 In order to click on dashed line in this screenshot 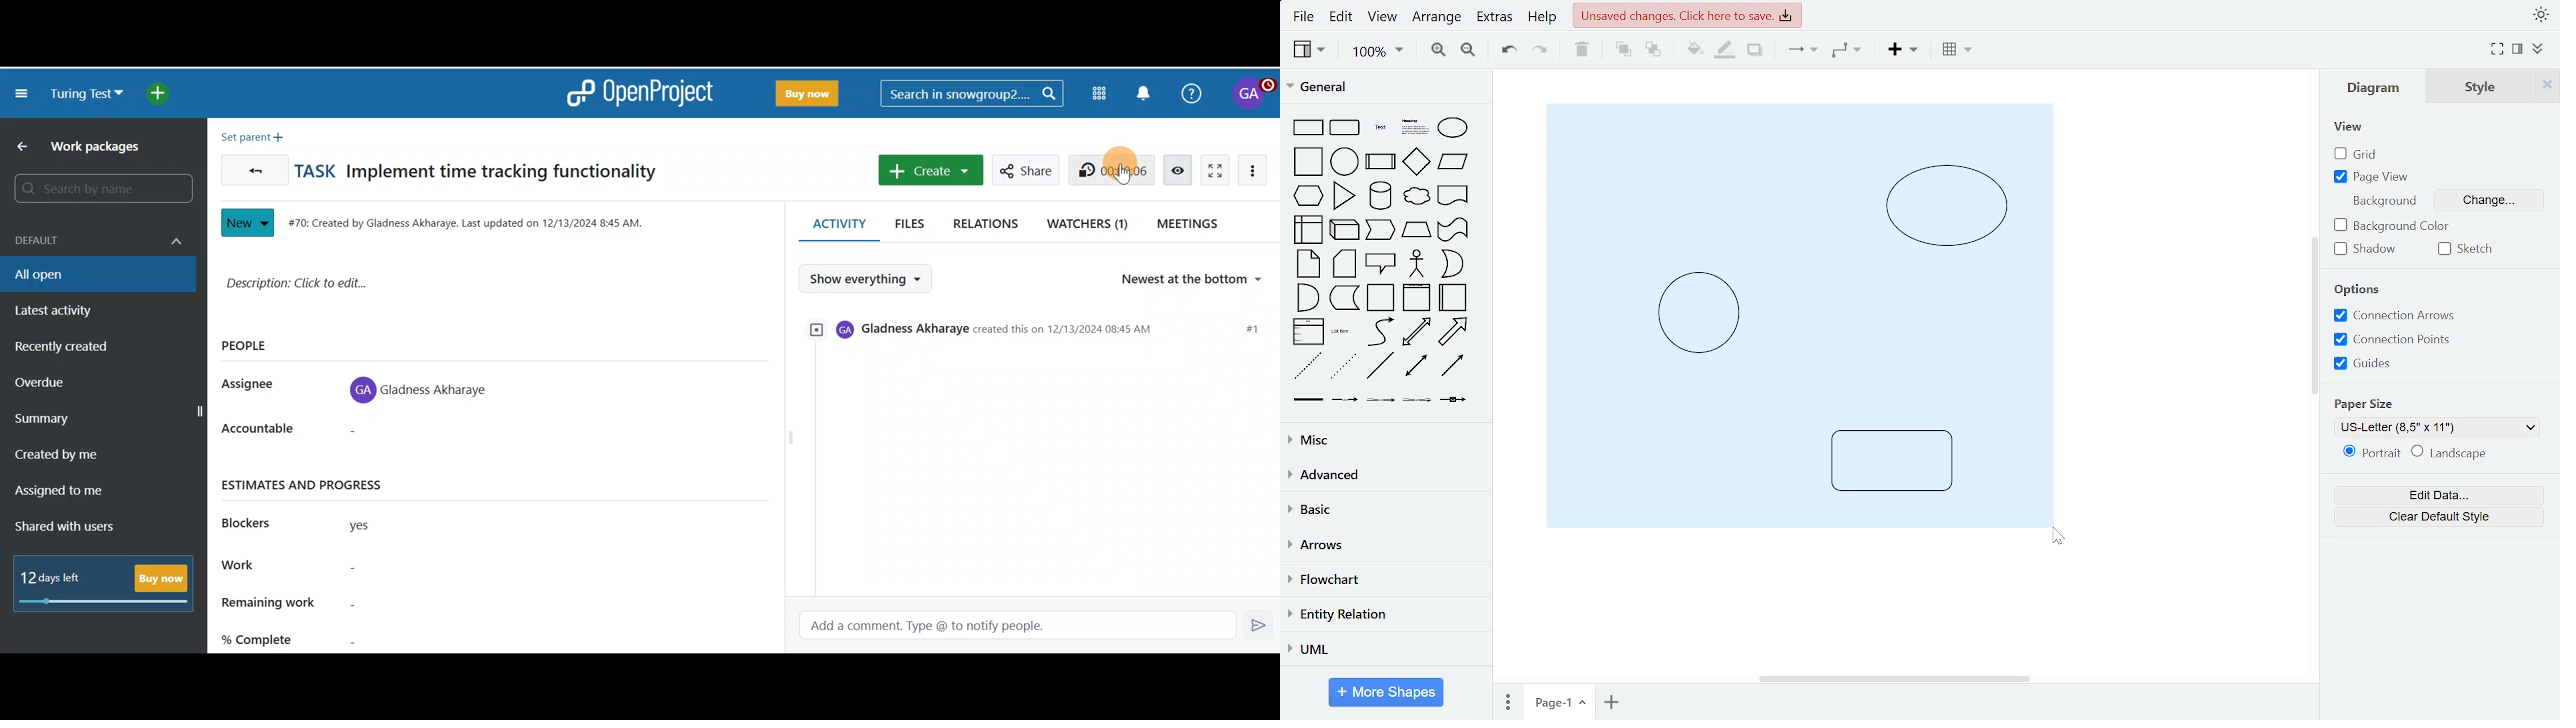, I will do `click(1307, 366)`.